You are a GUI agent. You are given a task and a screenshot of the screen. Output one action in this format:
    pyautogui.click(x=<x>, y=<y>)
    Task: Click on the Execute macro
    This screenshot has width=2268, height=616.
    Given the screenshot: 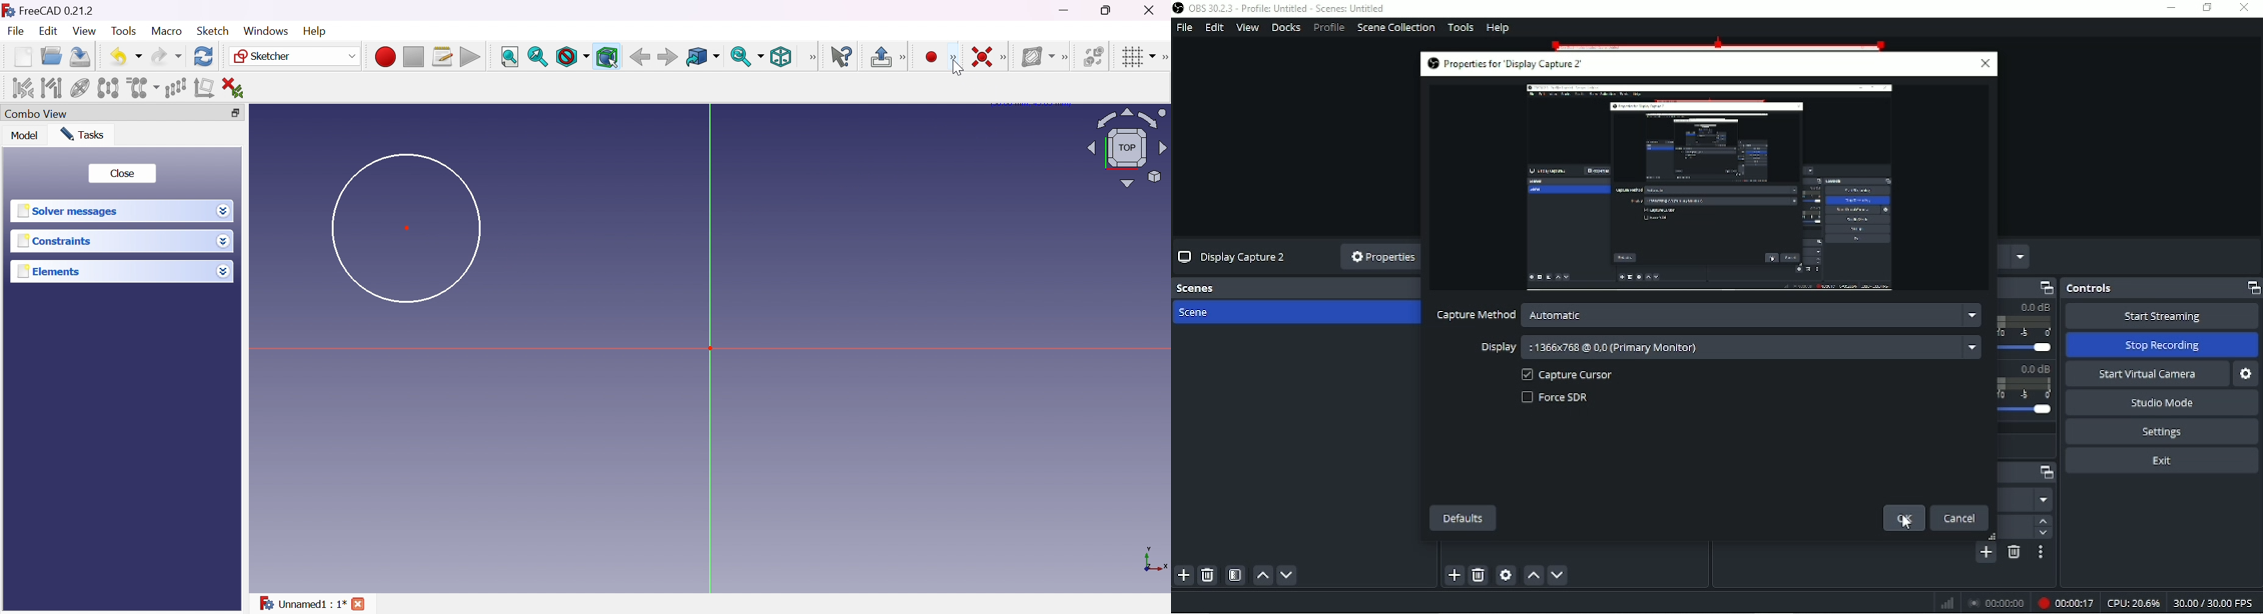 What is the action you would take?
    pyautogui.click(x=471, y=59)
    